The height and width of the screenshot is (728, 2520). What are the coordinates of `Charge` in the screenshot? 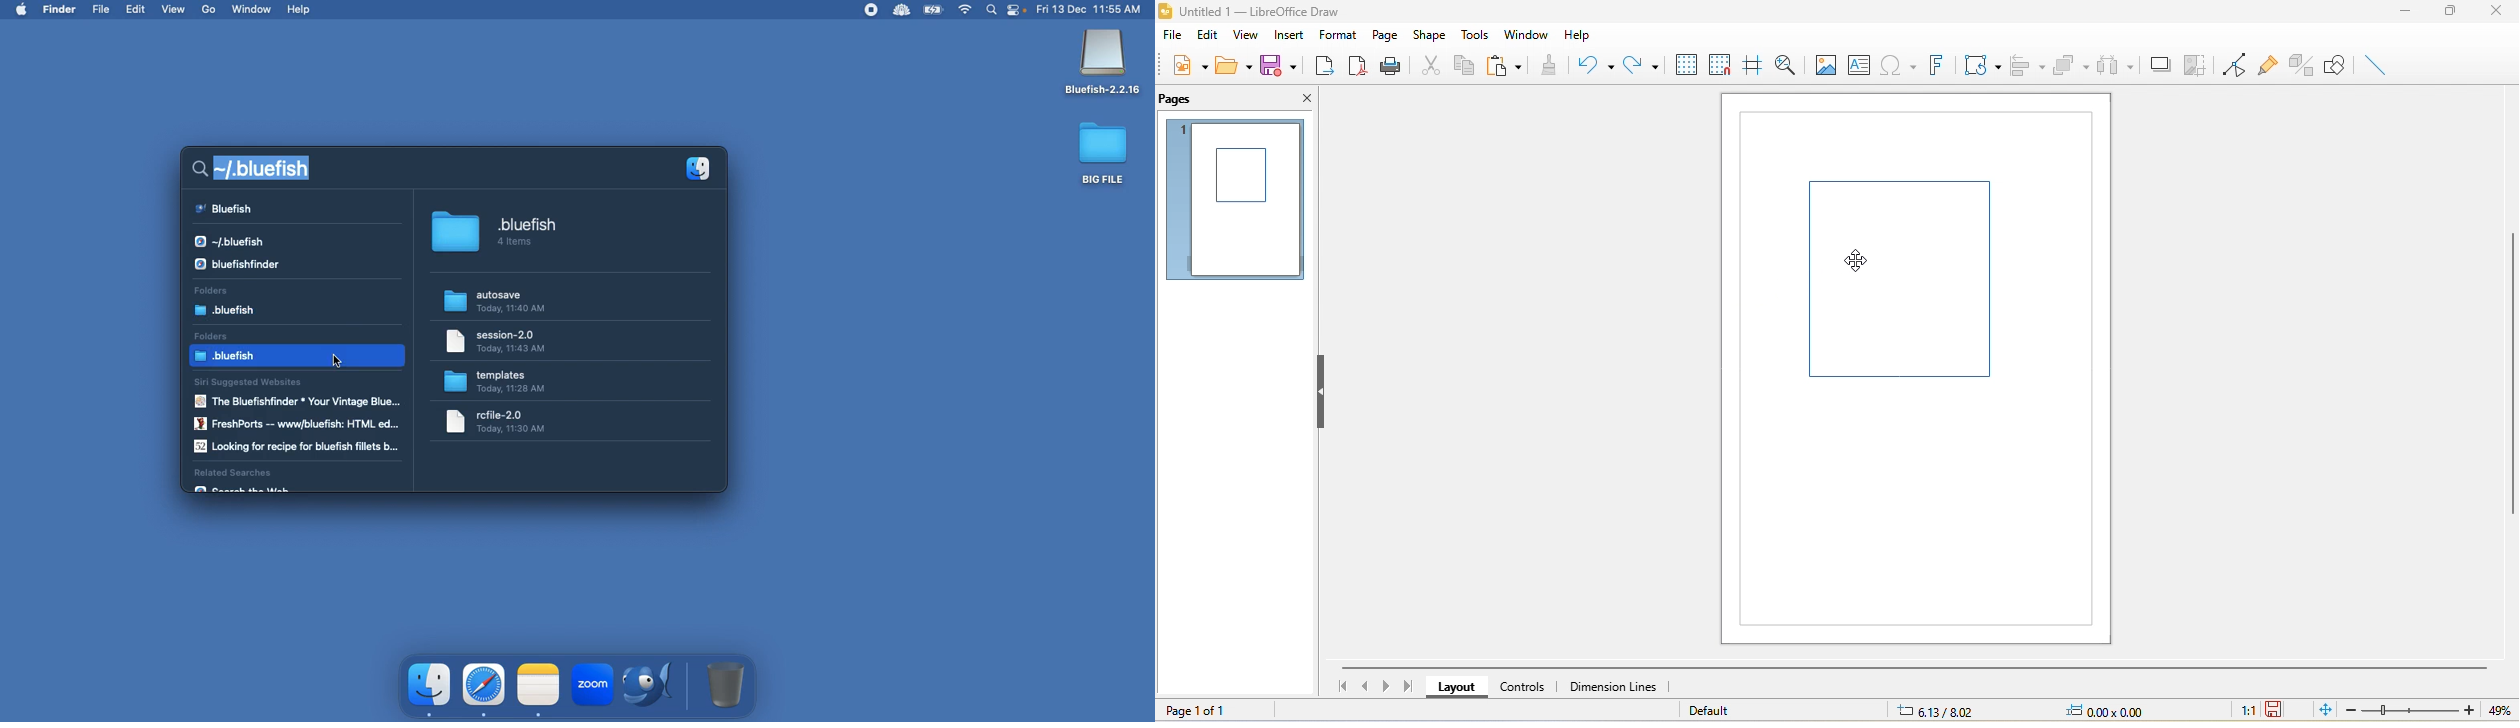 It's located at (933, 11).